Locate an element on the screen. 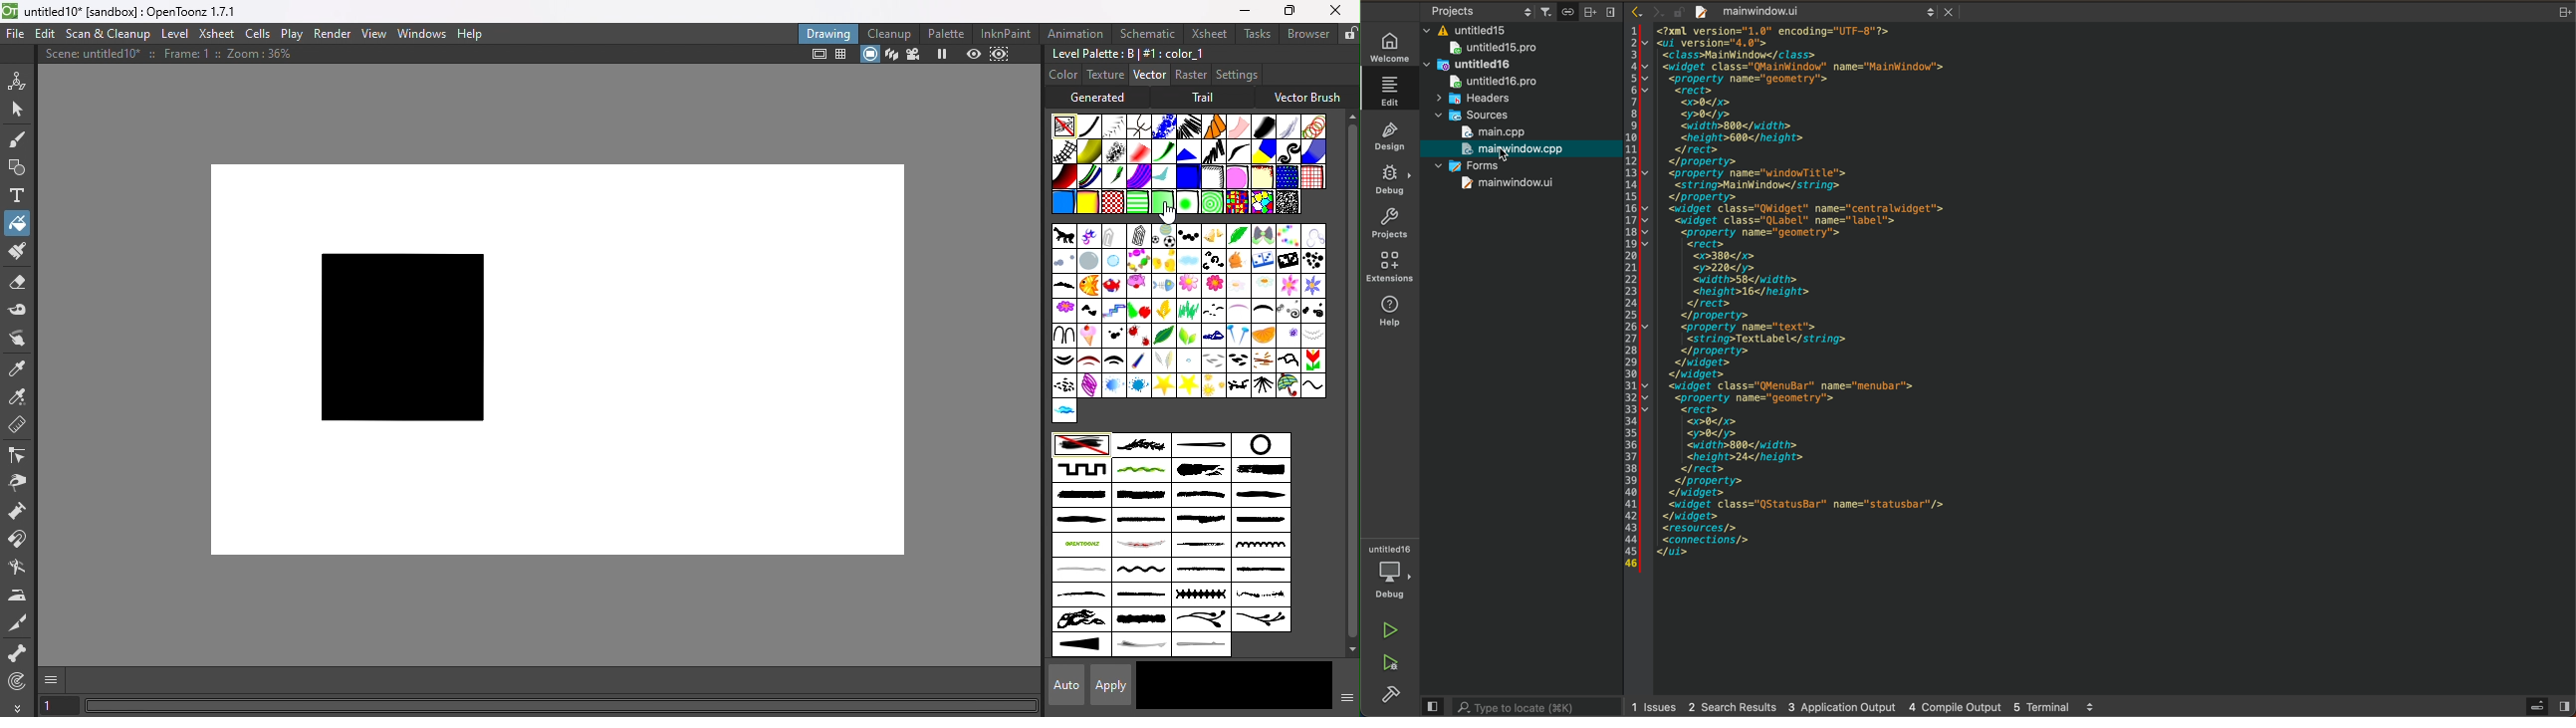  Preview is located at coordinates (1431, 706).